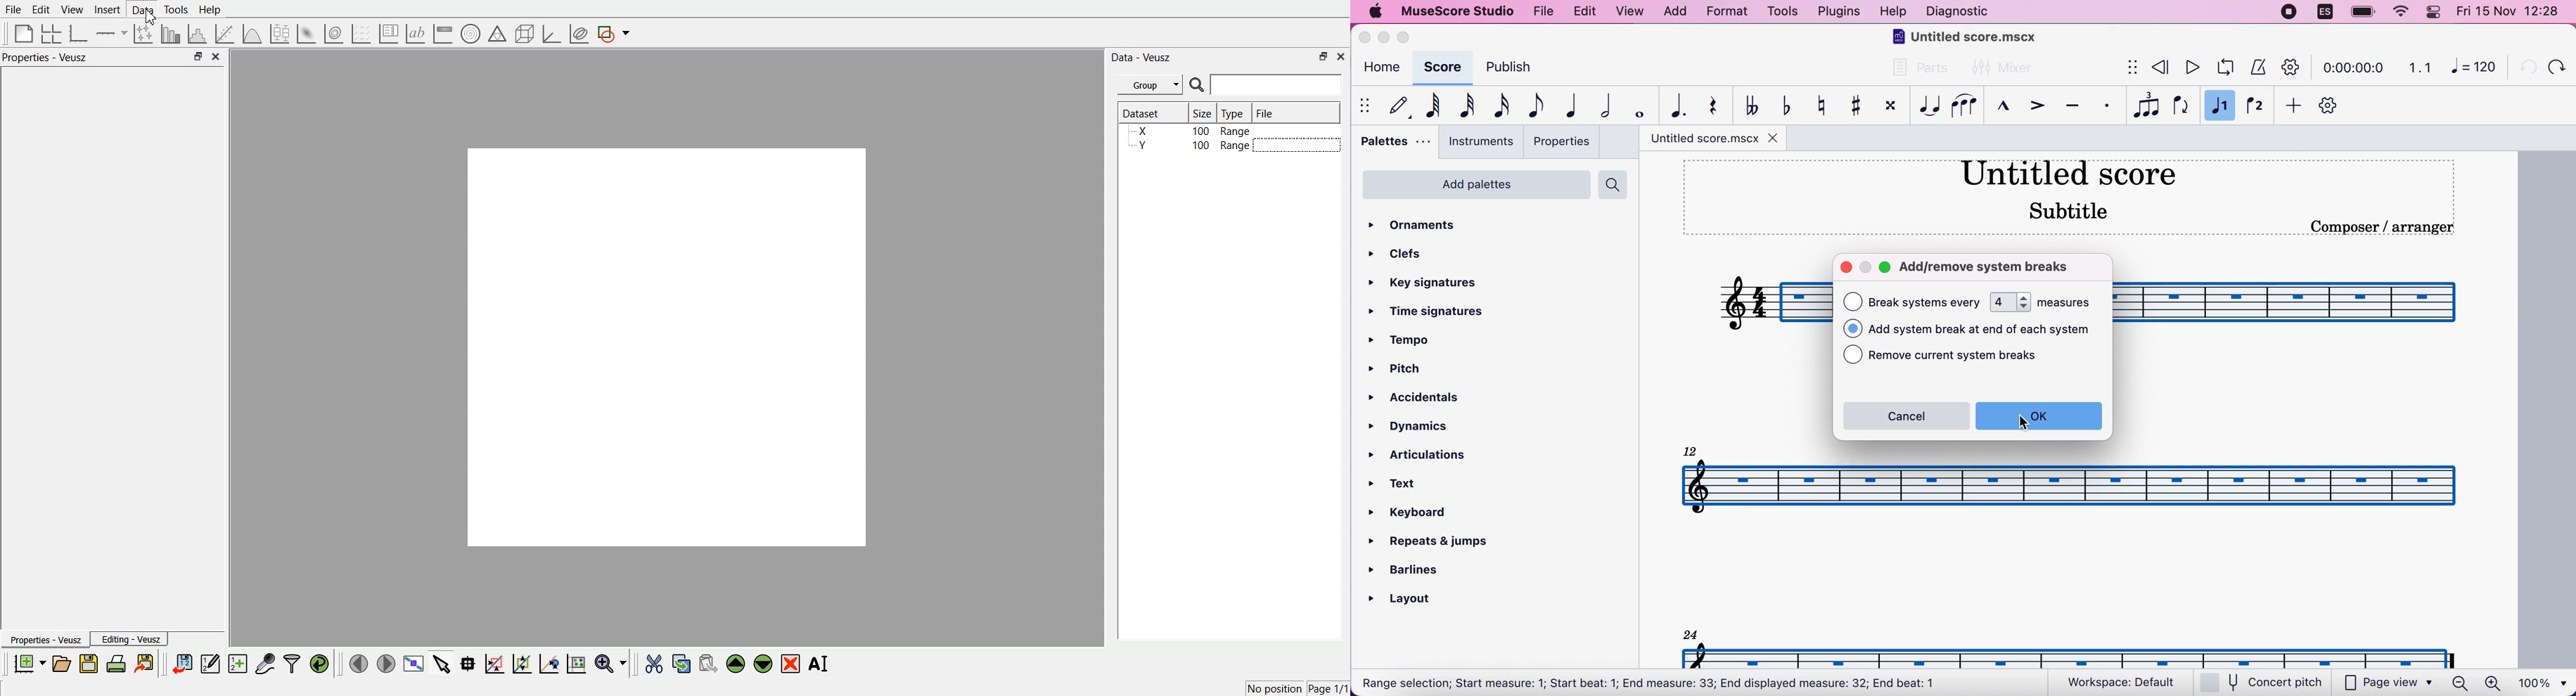  What do you see at coordinates (1995, 266) in the screenshot?
I see `add/remove system breaks` at bounding box center [1995, 266].